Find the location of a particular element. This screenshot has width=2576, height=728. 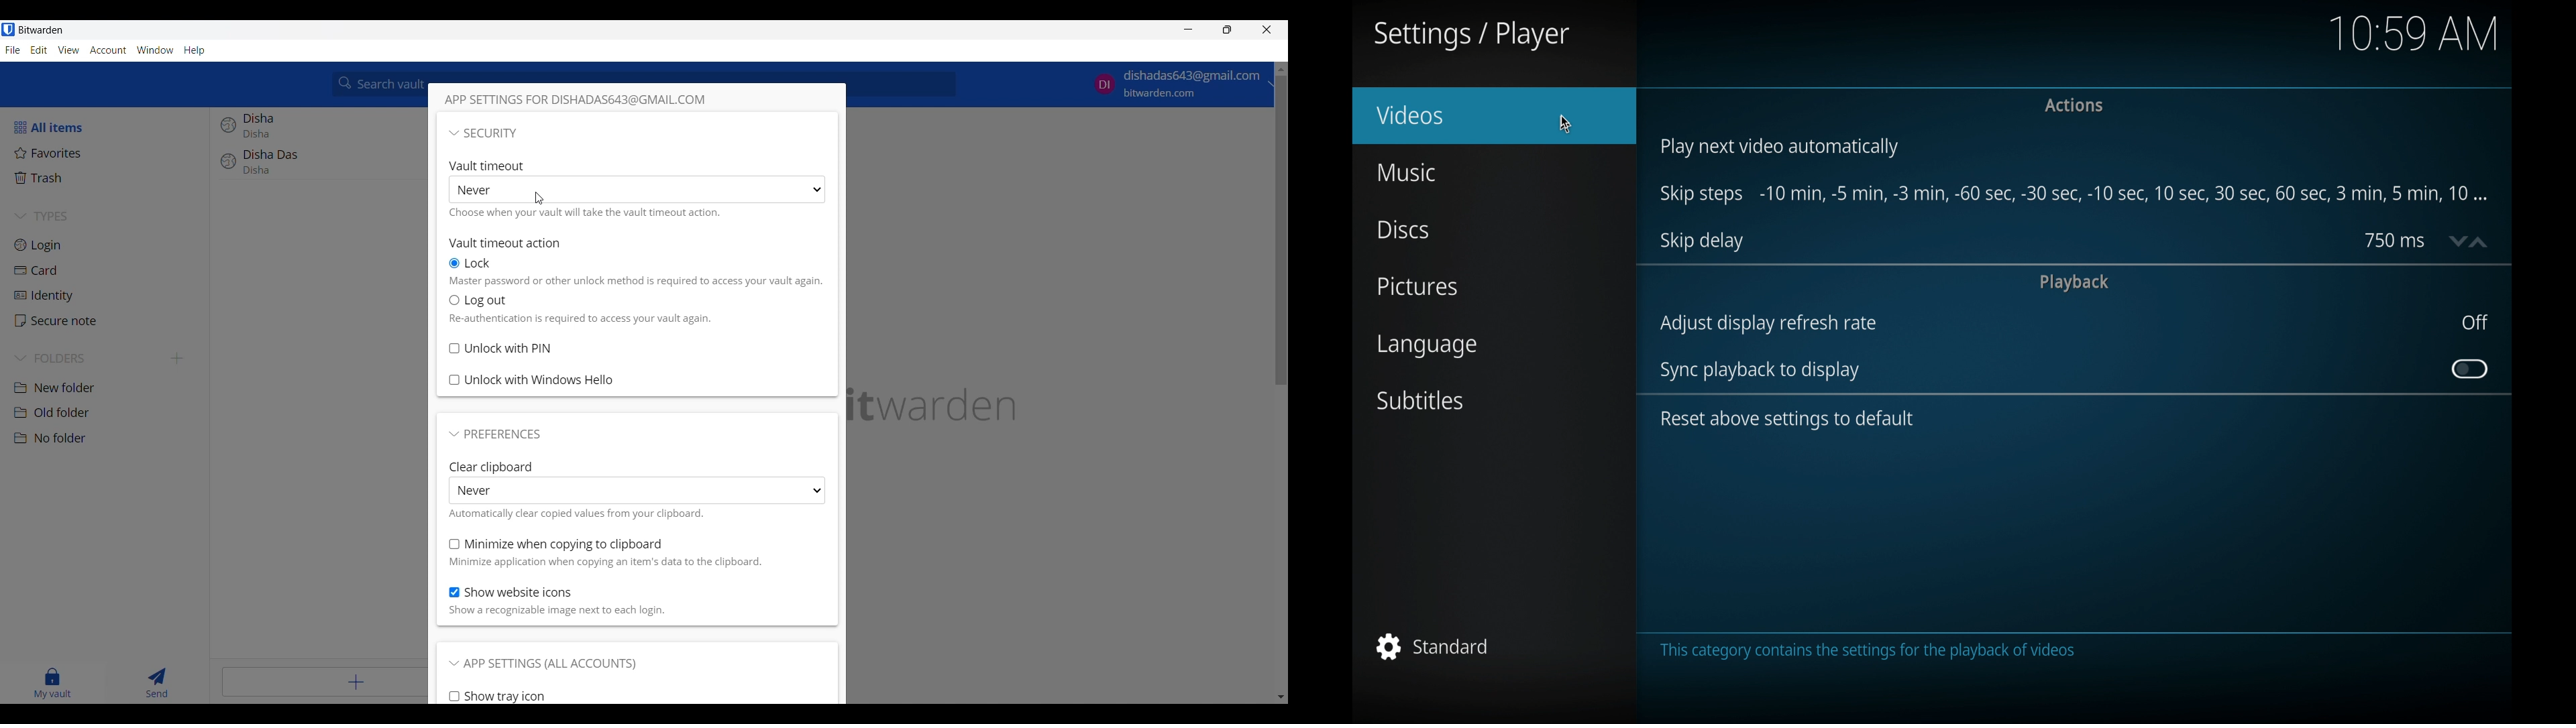

music is located at coordinates (1408, 173).